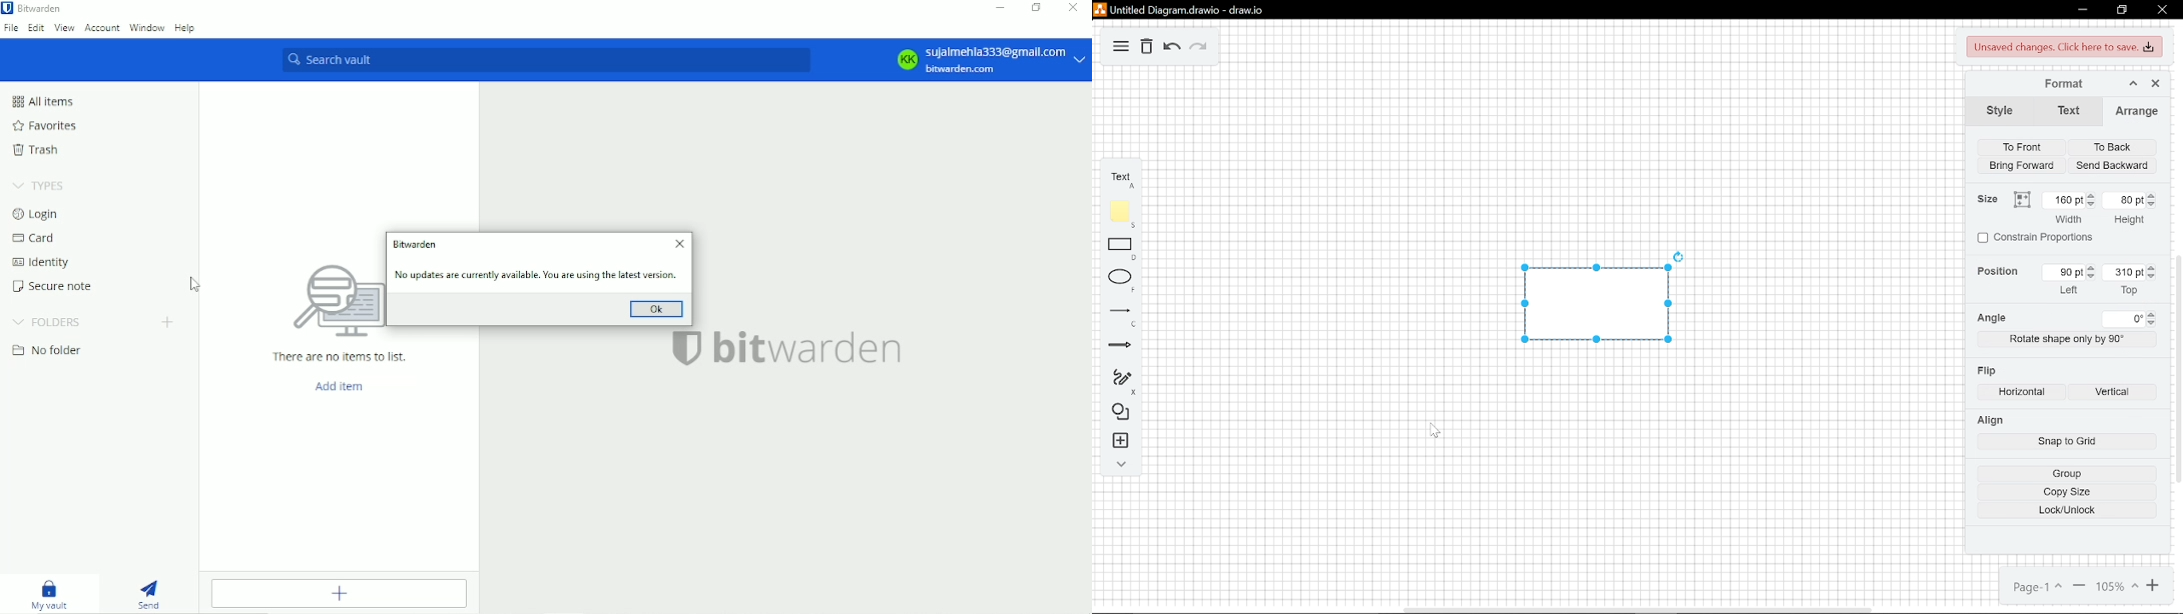  I want to click on zoom in, so click(2118, 585).